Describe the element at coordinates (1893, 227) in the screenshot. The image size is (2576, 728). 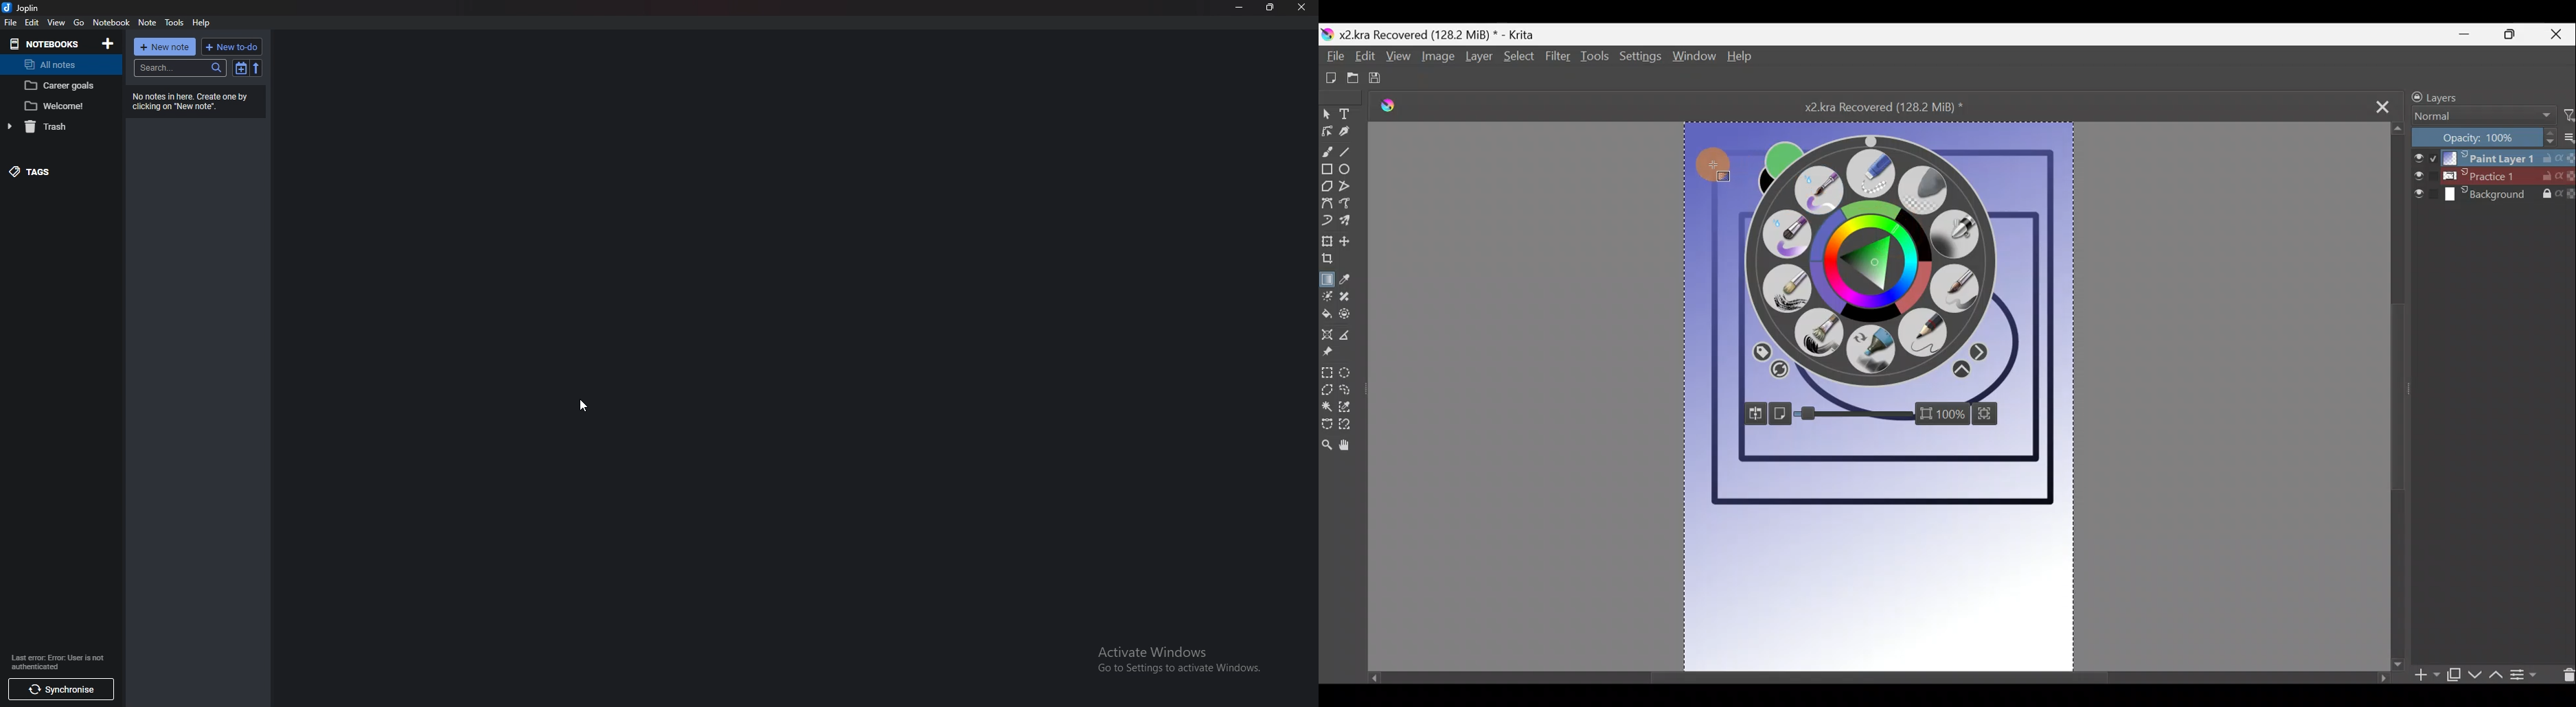
I see `Cursor` at that location.